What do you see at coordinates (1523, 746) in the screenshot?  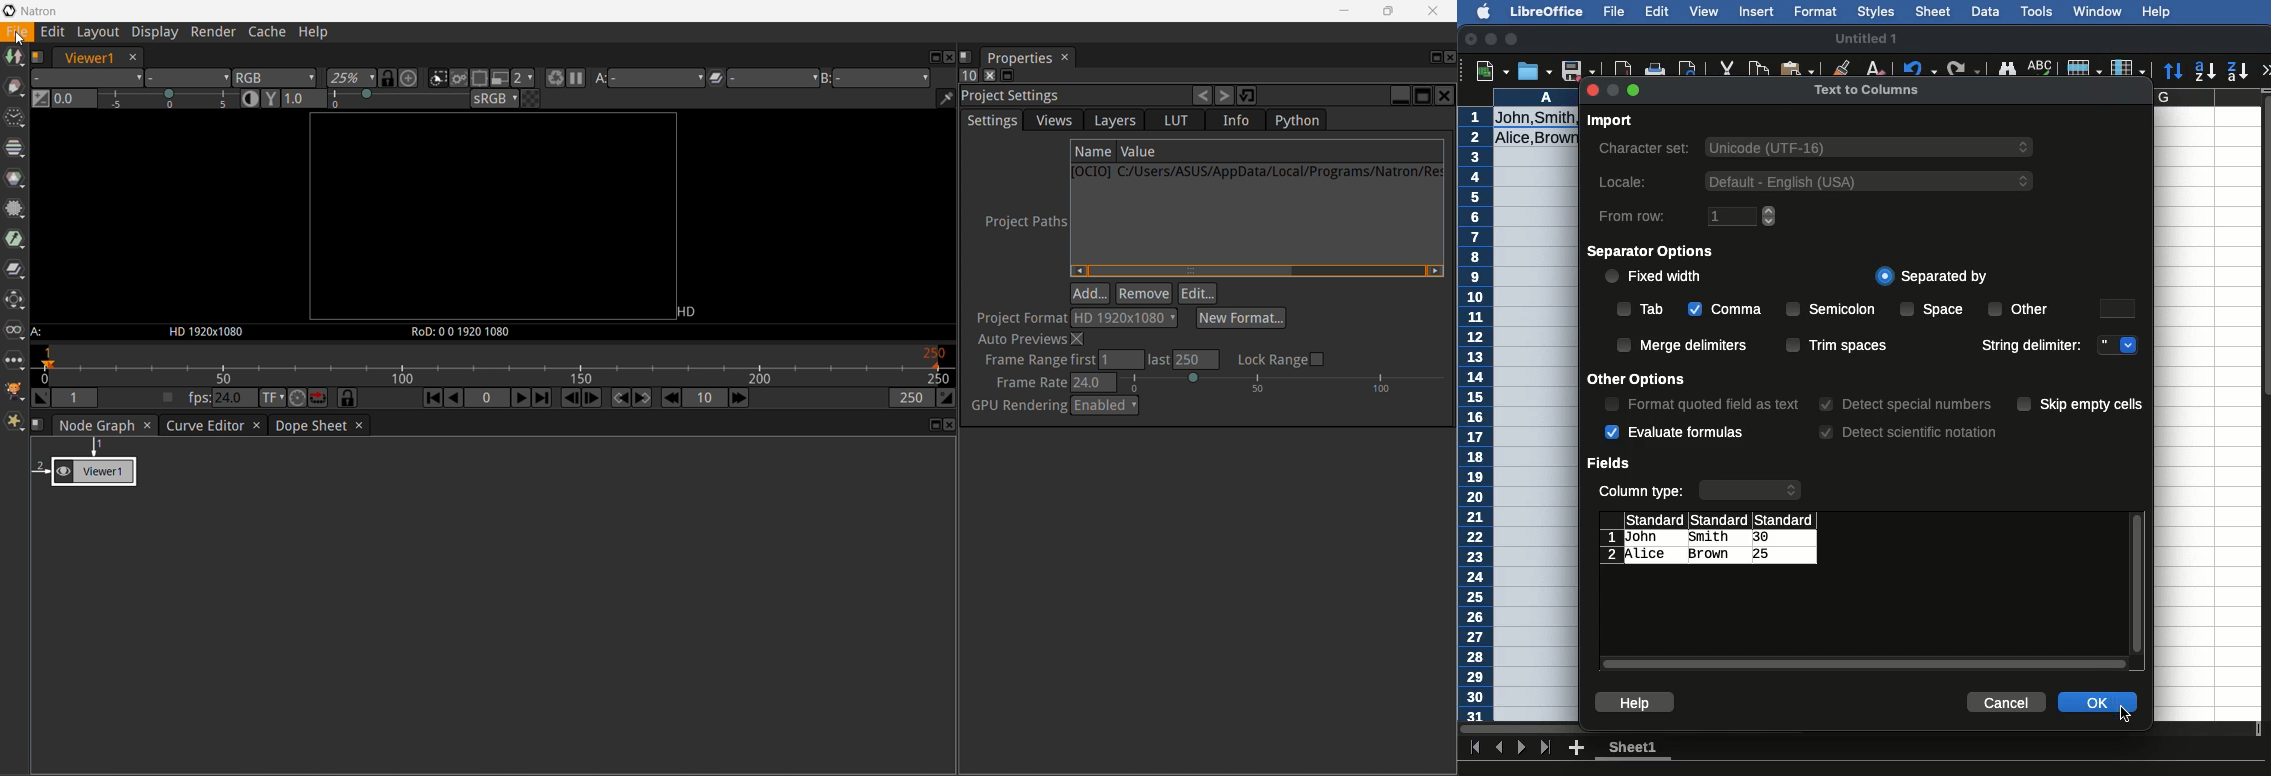 I see `Next sheet` at bounding box center [1523, 746].